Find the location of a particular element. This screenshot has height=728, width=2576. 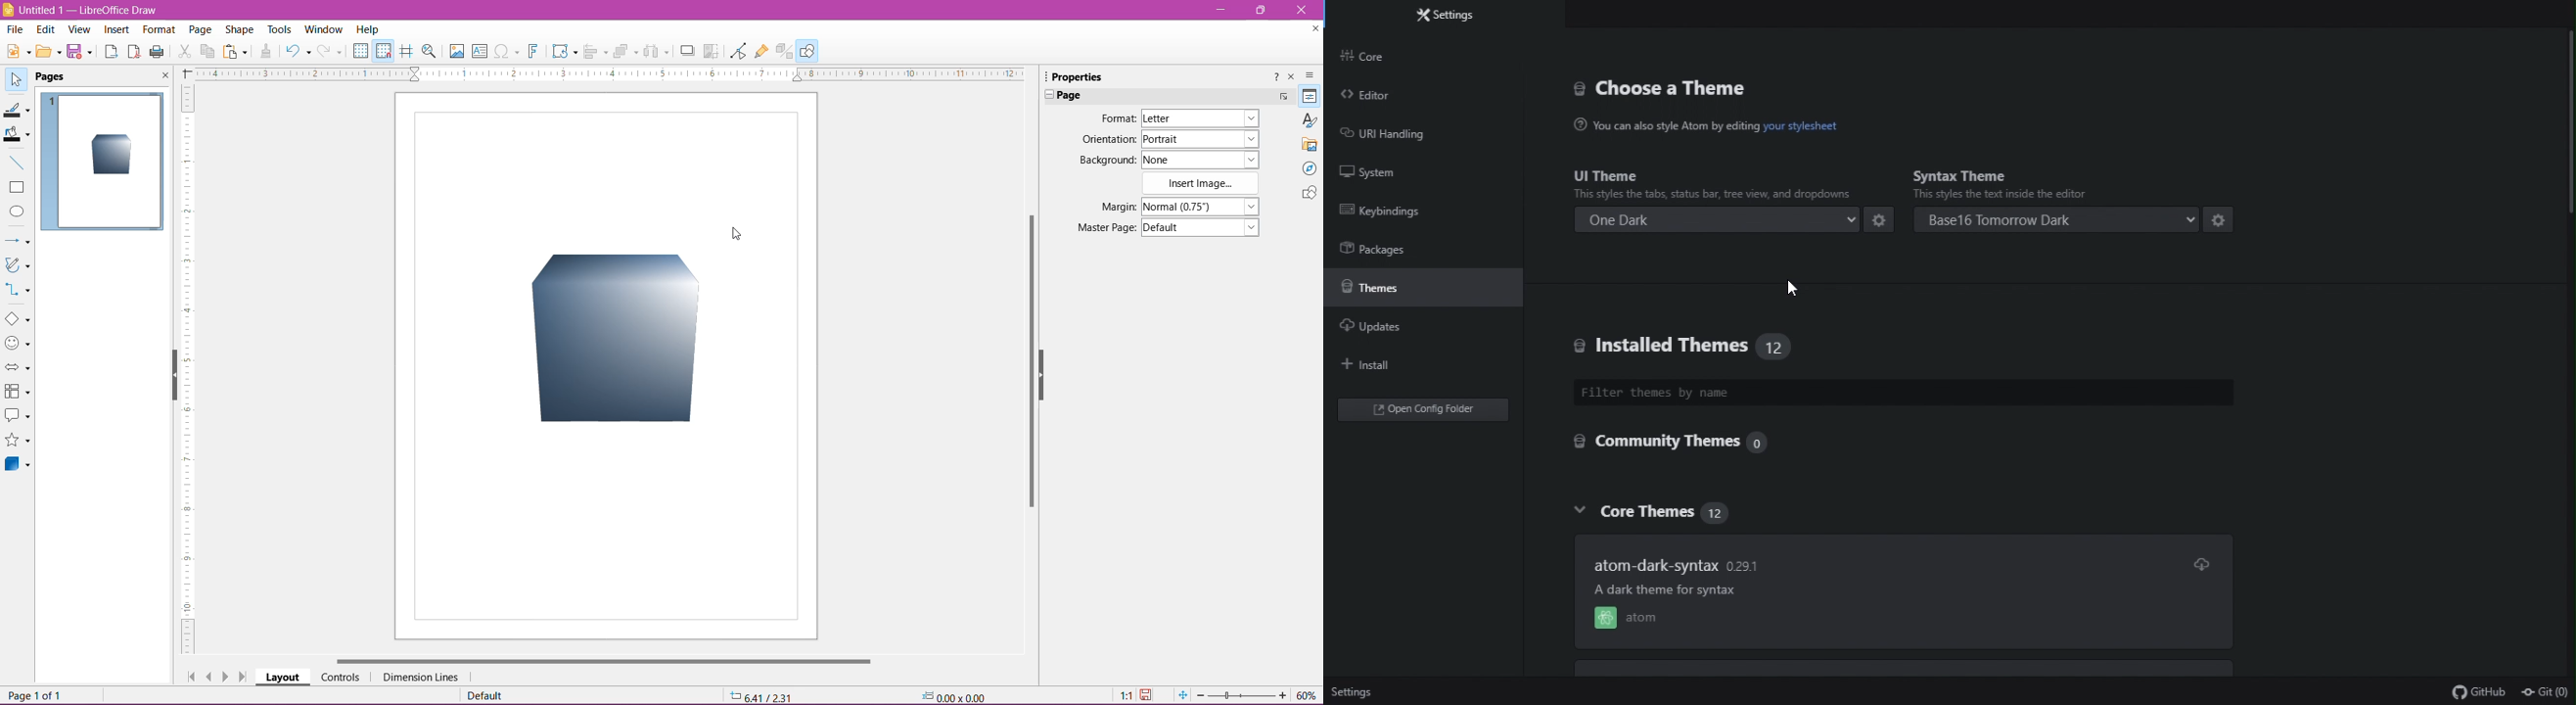

Open is located at coordinates (48, 52).